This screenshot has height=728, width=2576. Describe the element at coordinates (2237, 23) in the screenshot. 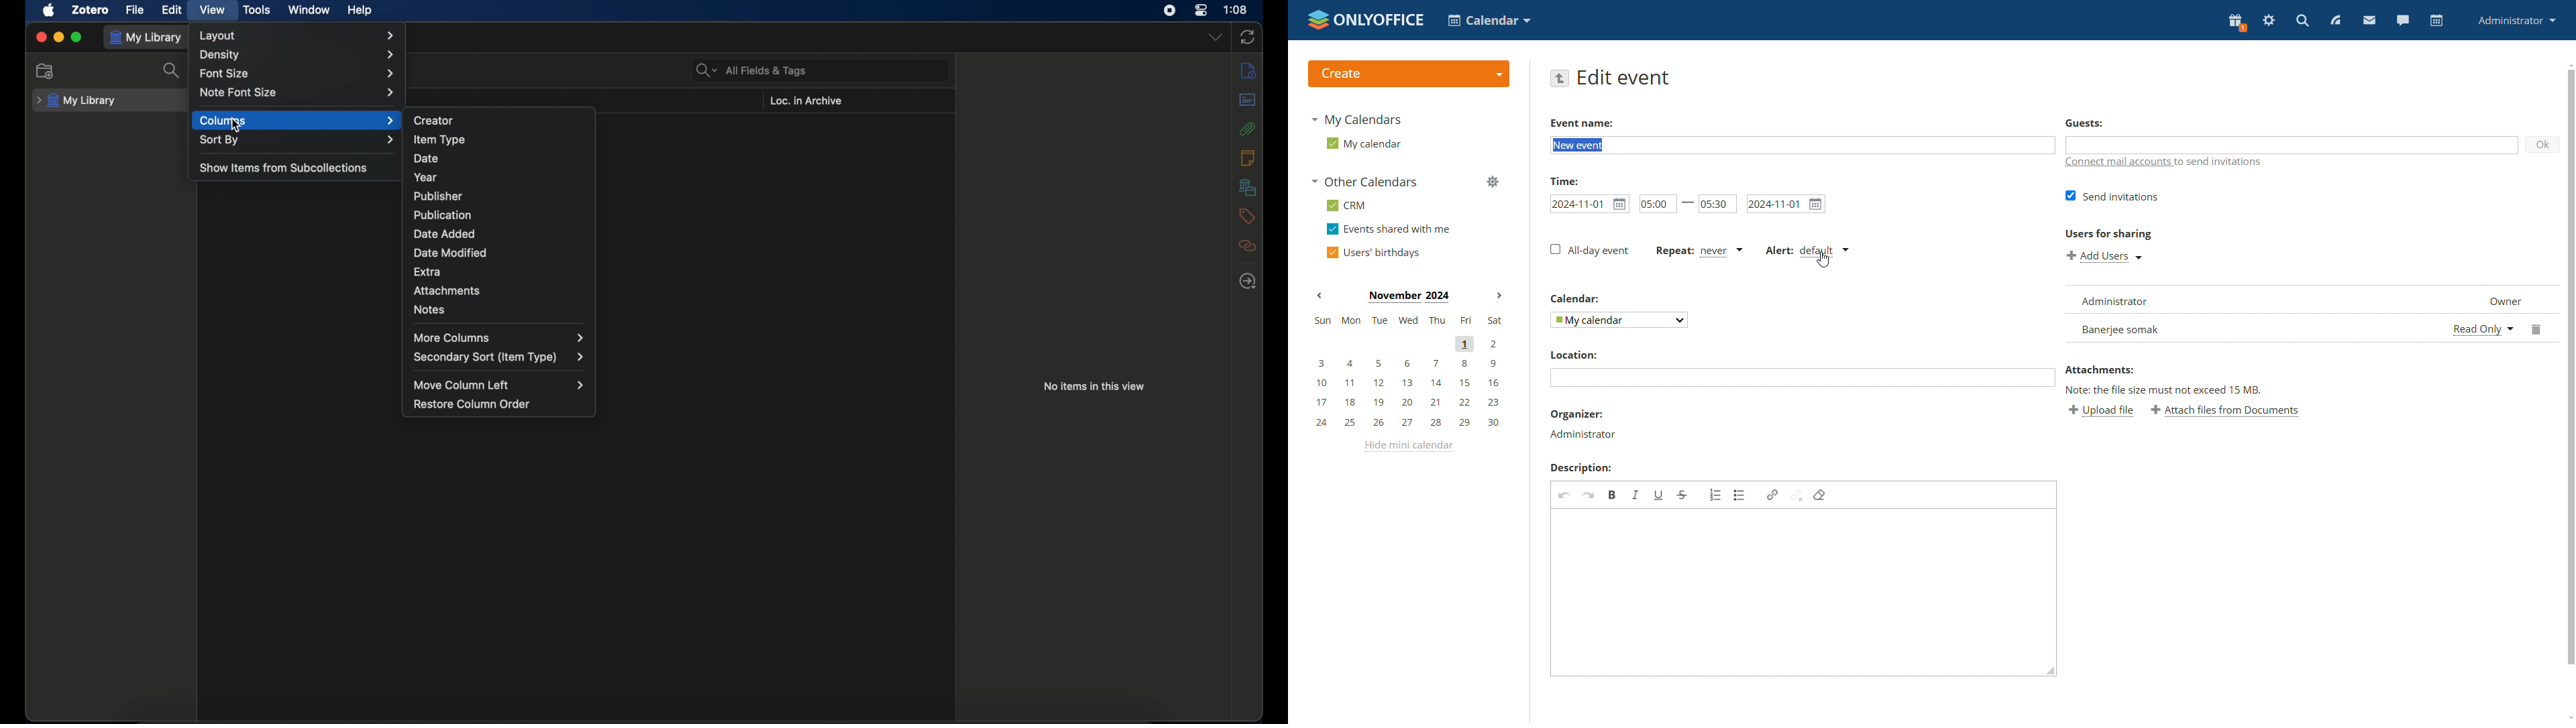

I see `present` at that location.